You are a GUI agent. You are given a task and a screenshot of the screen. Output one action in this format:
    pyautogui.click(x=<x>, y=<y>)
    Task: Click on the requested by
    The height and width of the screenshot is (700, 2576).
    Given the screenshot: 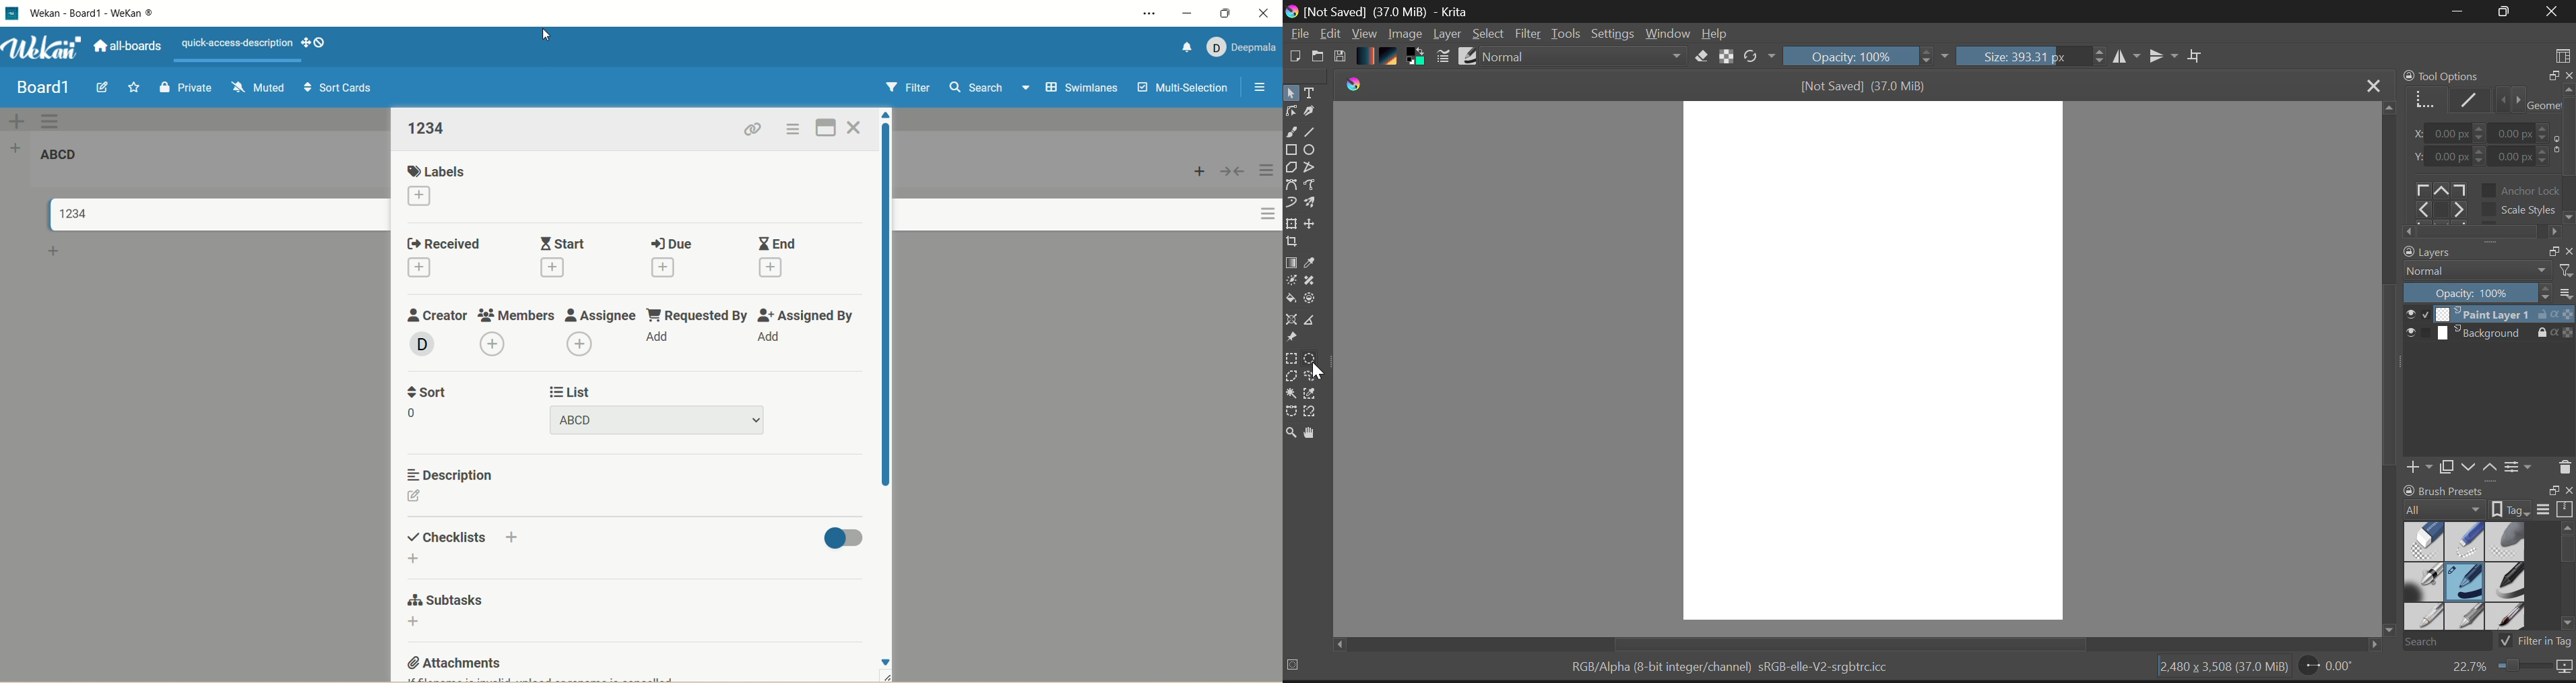 What is the action you would take?
    pyautogui.click(x=697, y=313)
    